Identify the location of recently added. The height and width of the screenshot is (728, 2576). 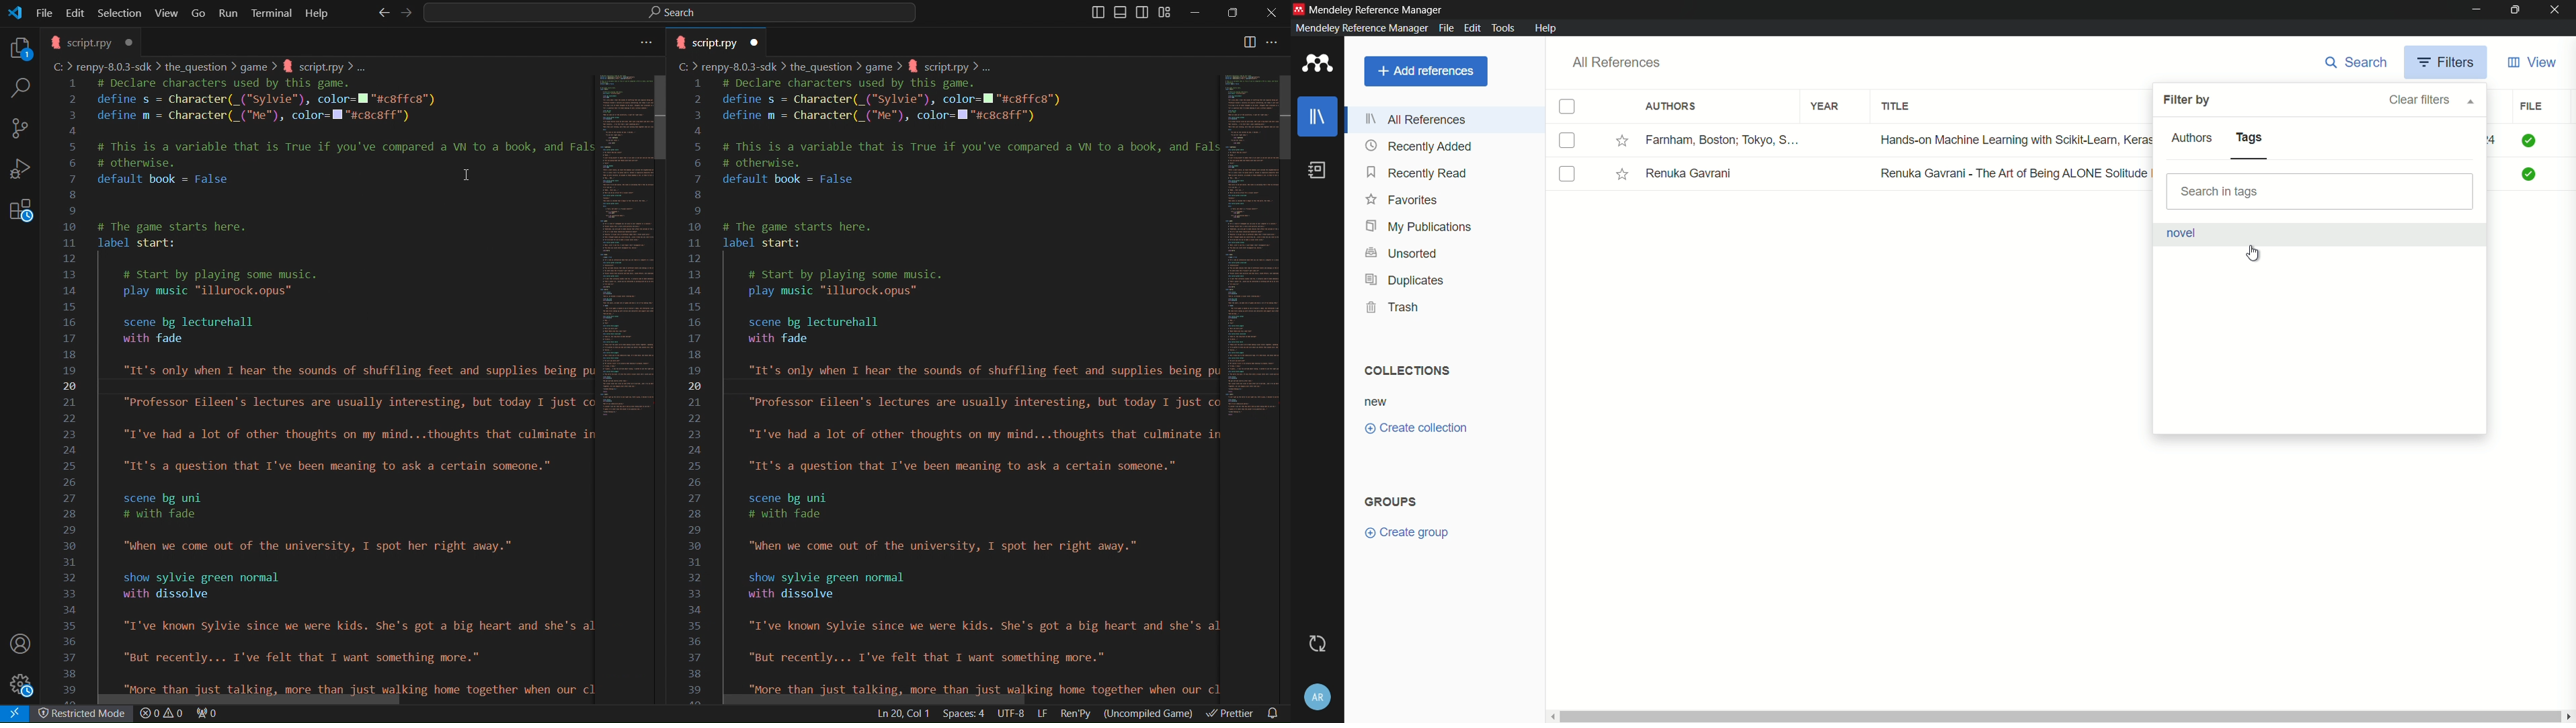
(1421, 147).